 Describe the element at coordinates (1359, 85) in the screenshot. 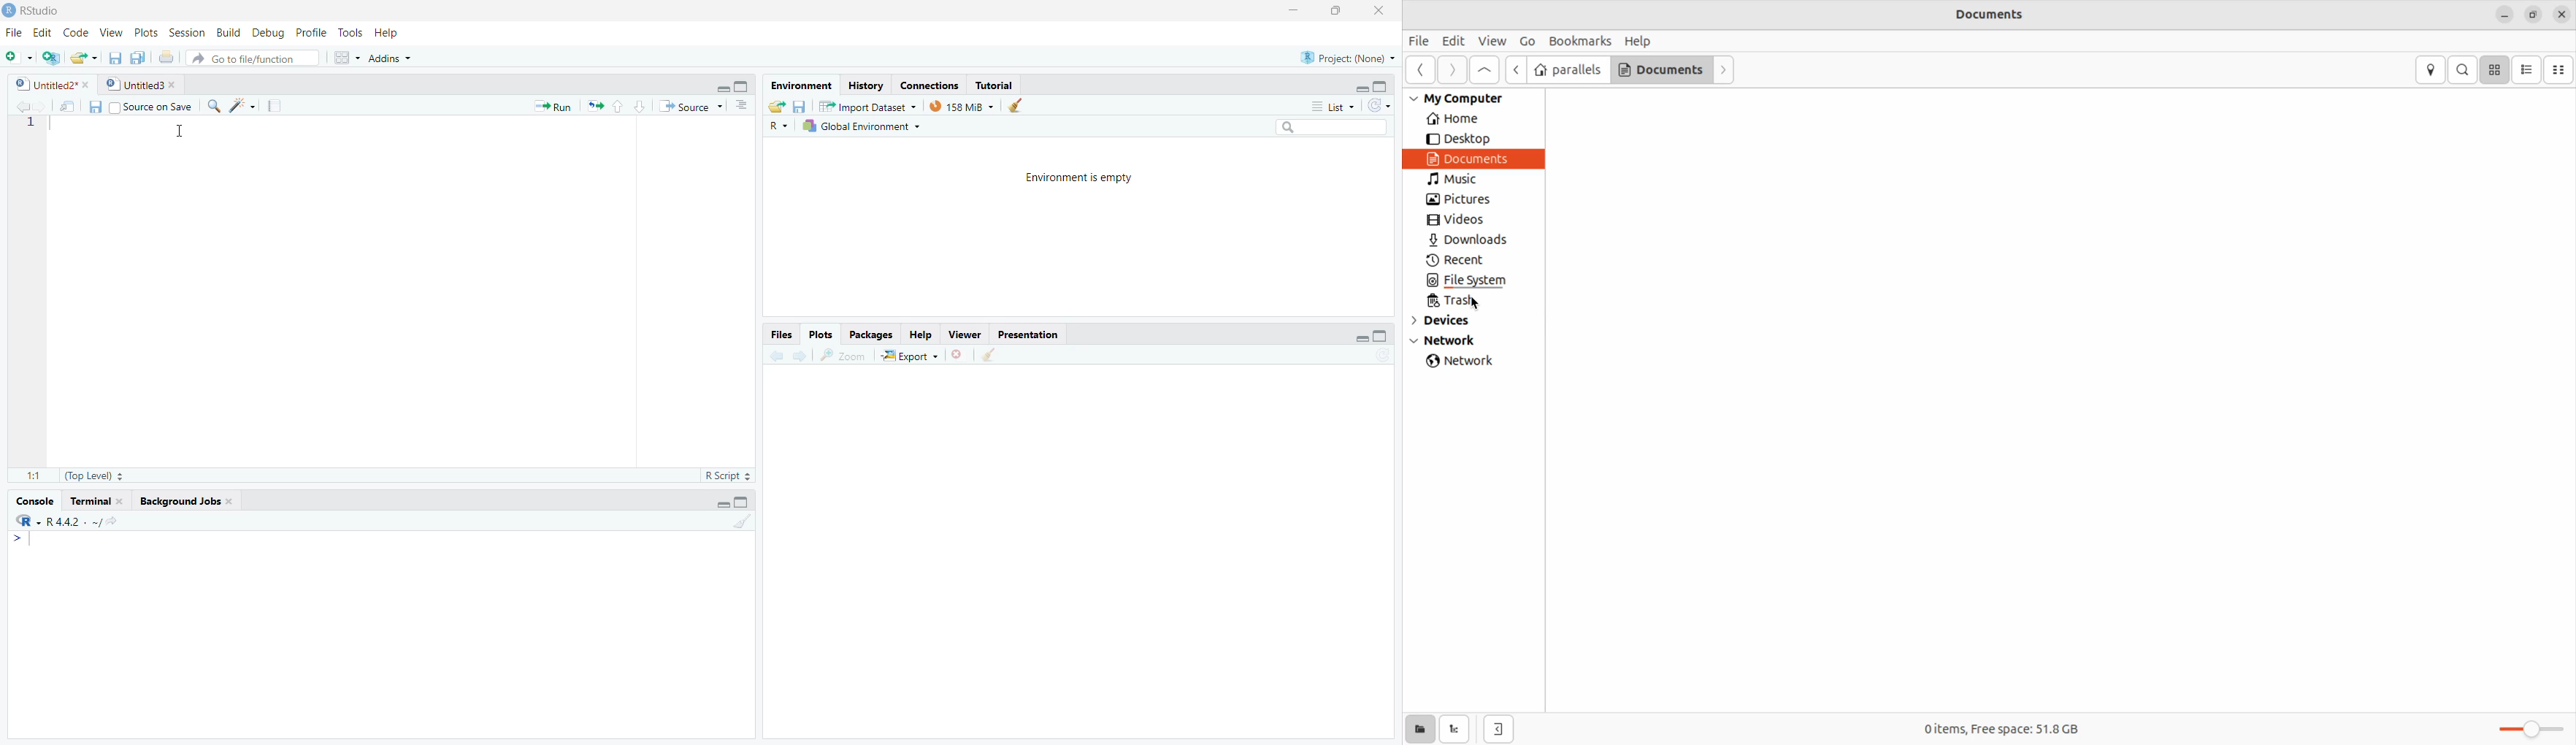

I see `Minimize/maximize` at that location.